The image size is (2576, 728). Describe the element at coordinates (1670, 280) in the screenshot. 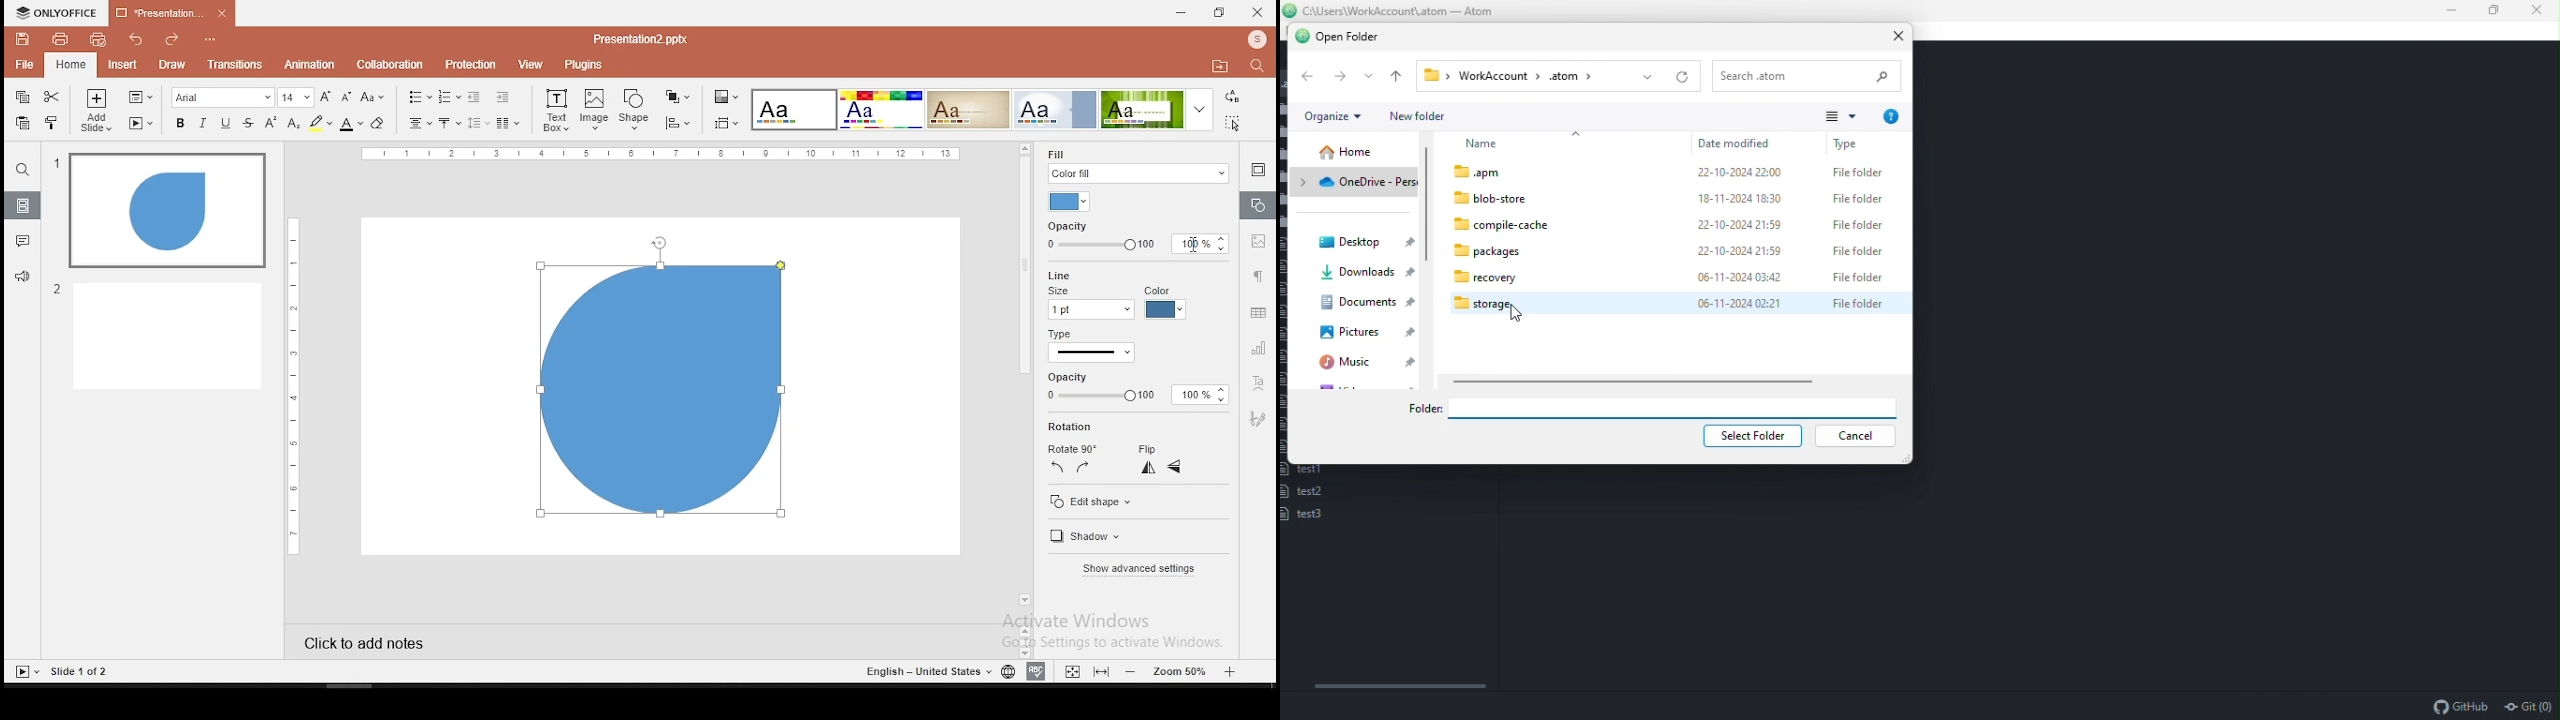

I see `recovery` at that location.